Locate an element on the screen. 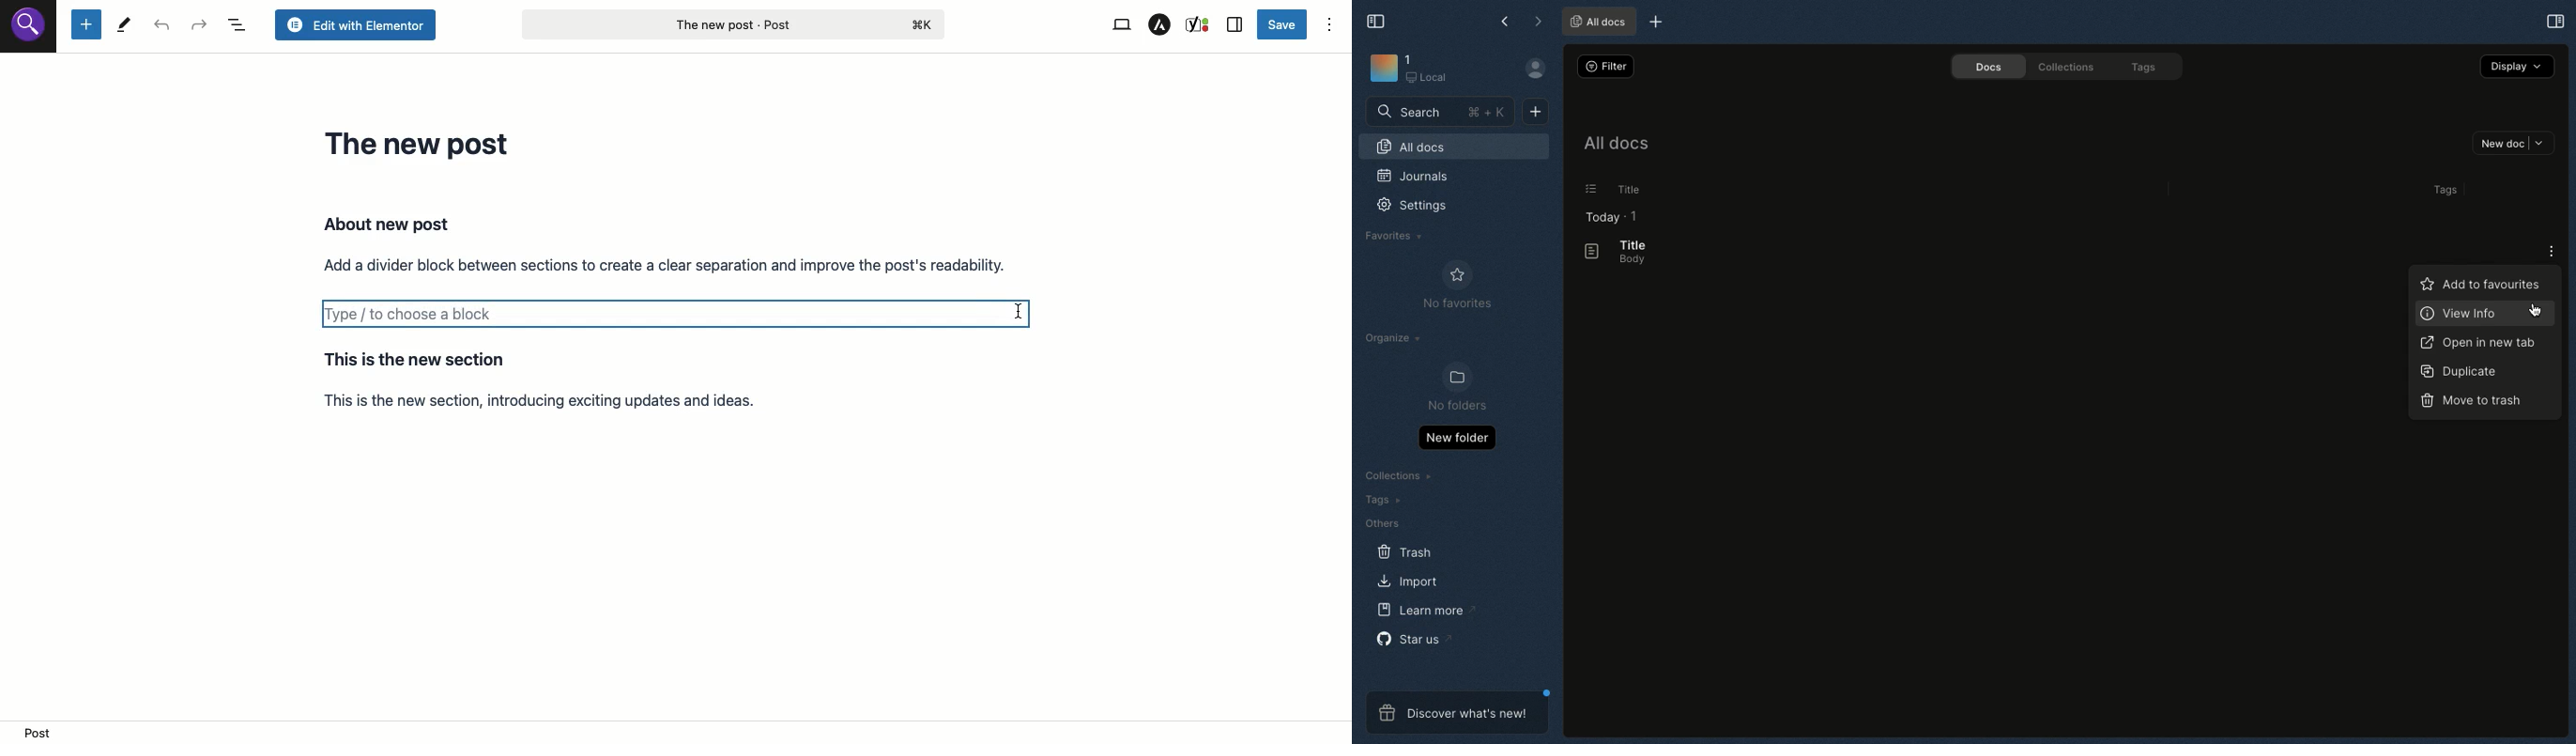 The width and height of the screenshot is (2576, 756). cursor is located at coordinates (1018, 313).